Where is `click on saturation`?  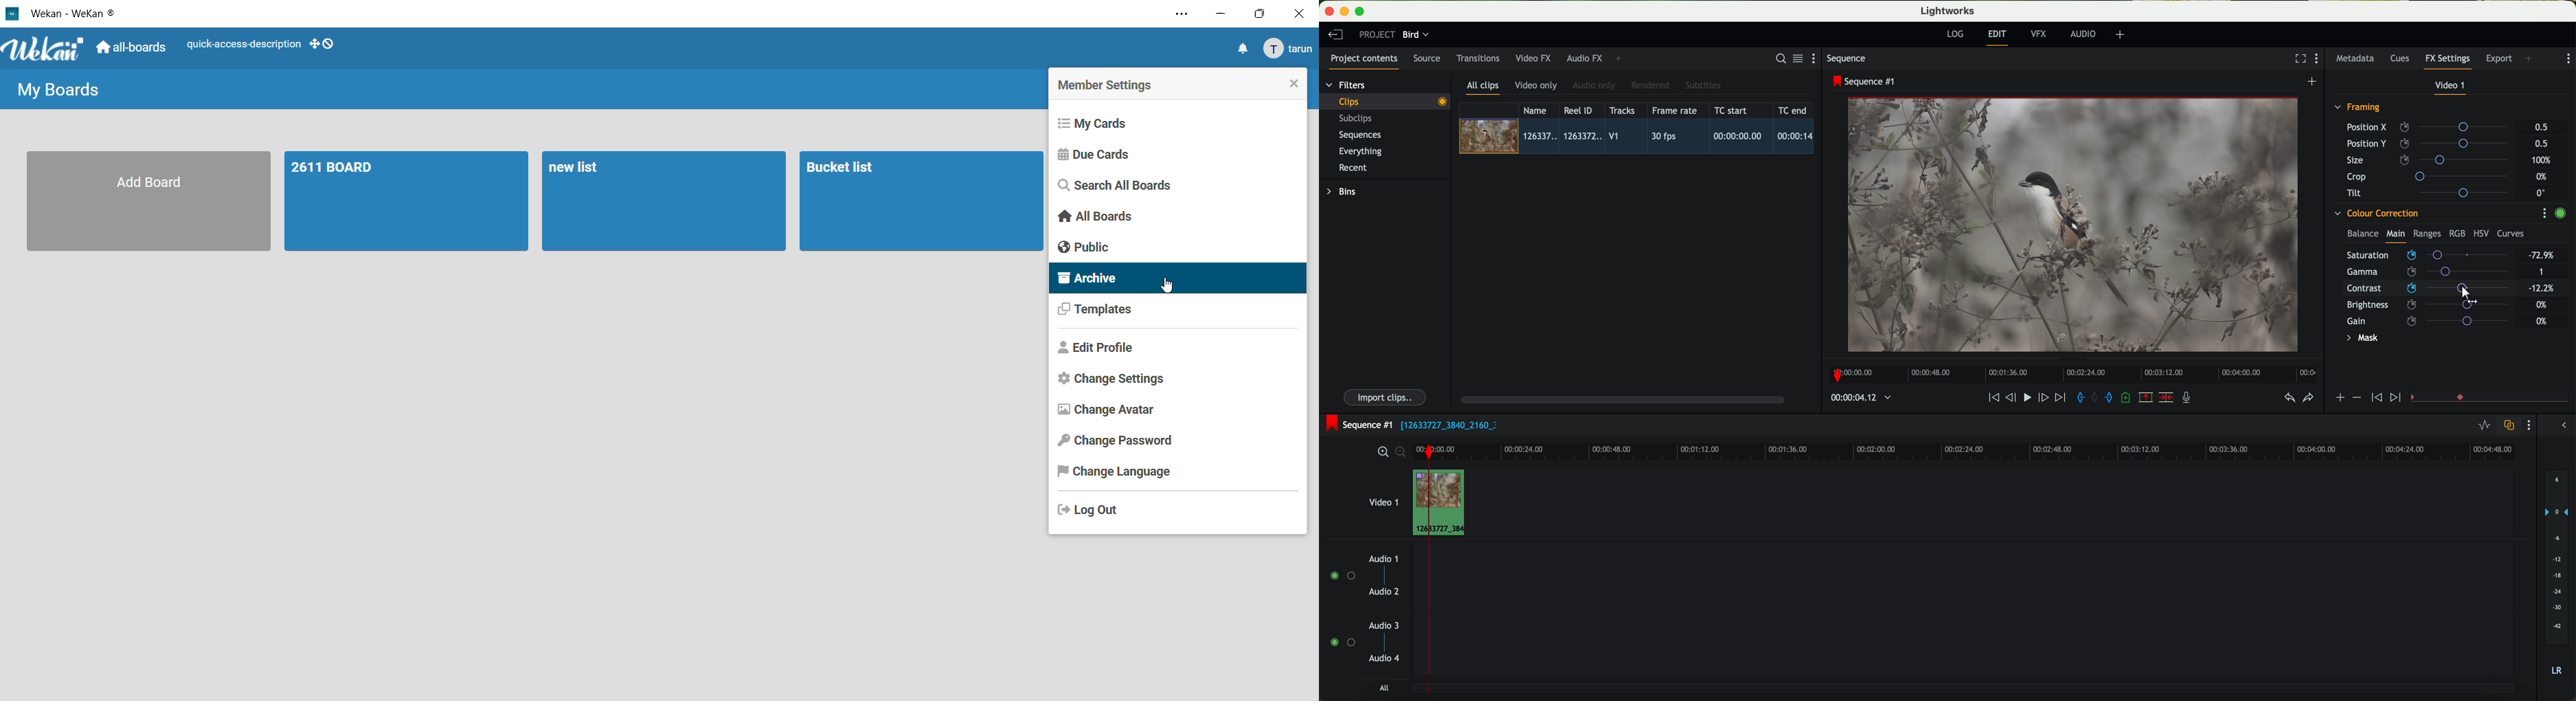 click on saturation is located at coordinates (2423, 272).